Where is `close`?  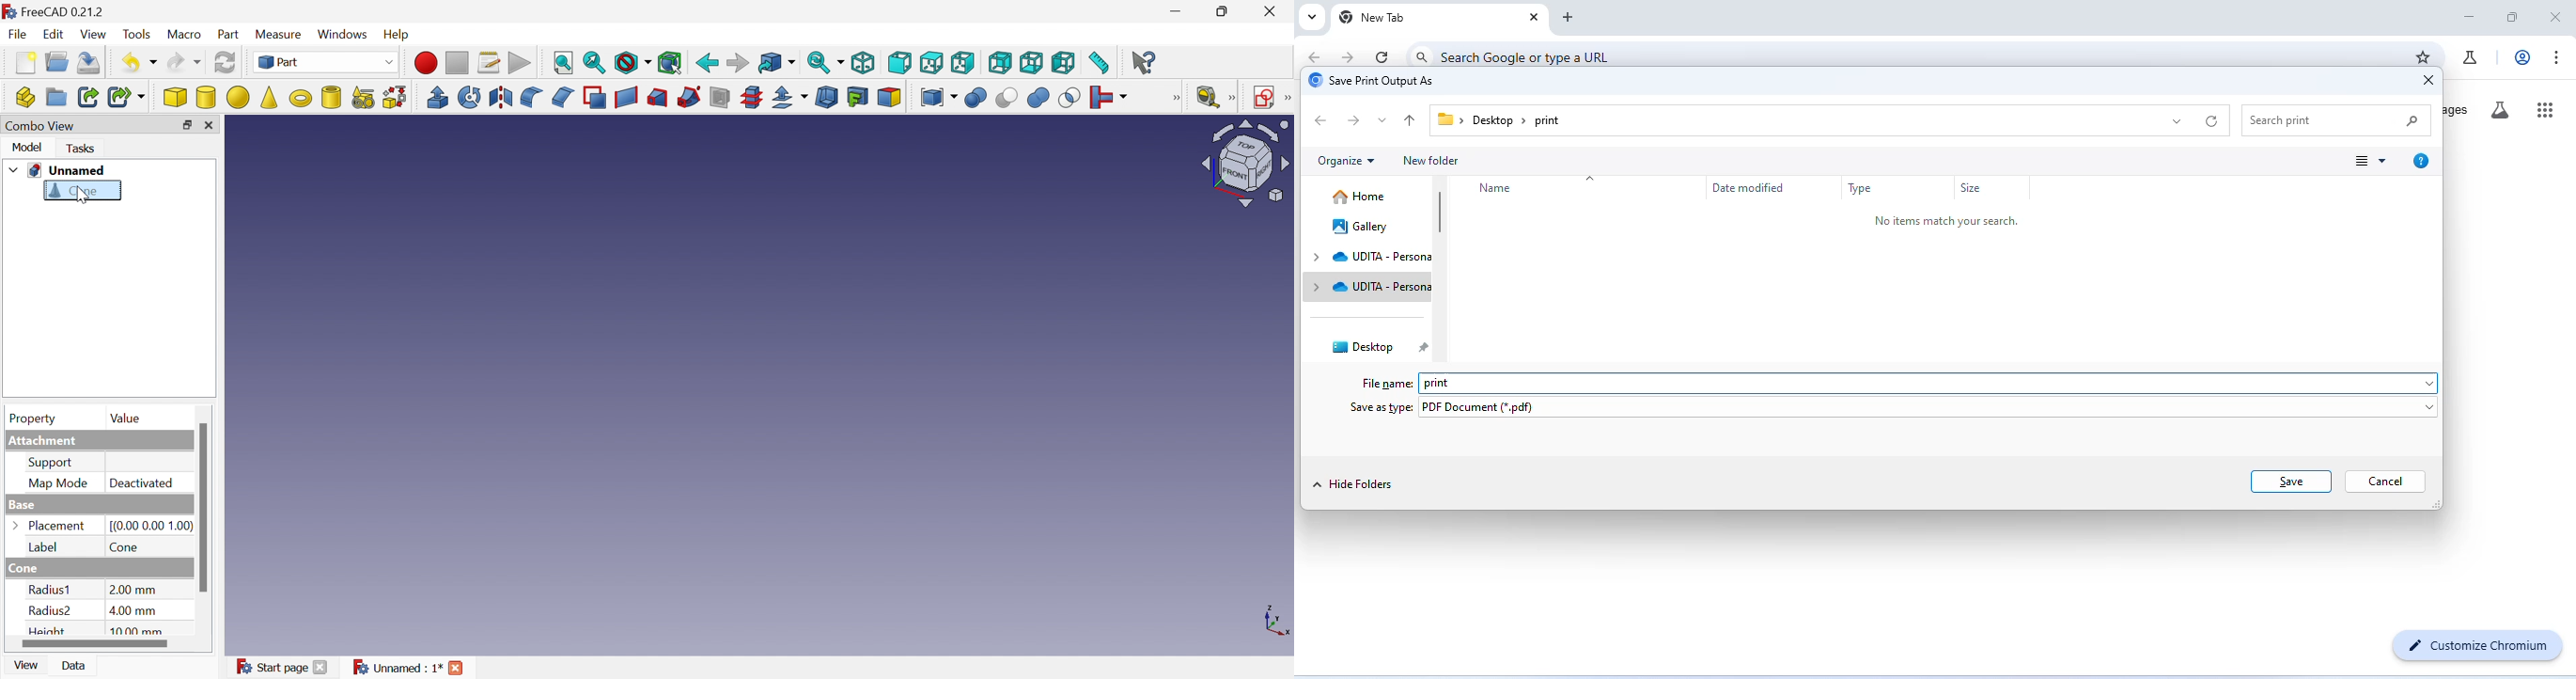 close is located at coordinates (2554, 15).